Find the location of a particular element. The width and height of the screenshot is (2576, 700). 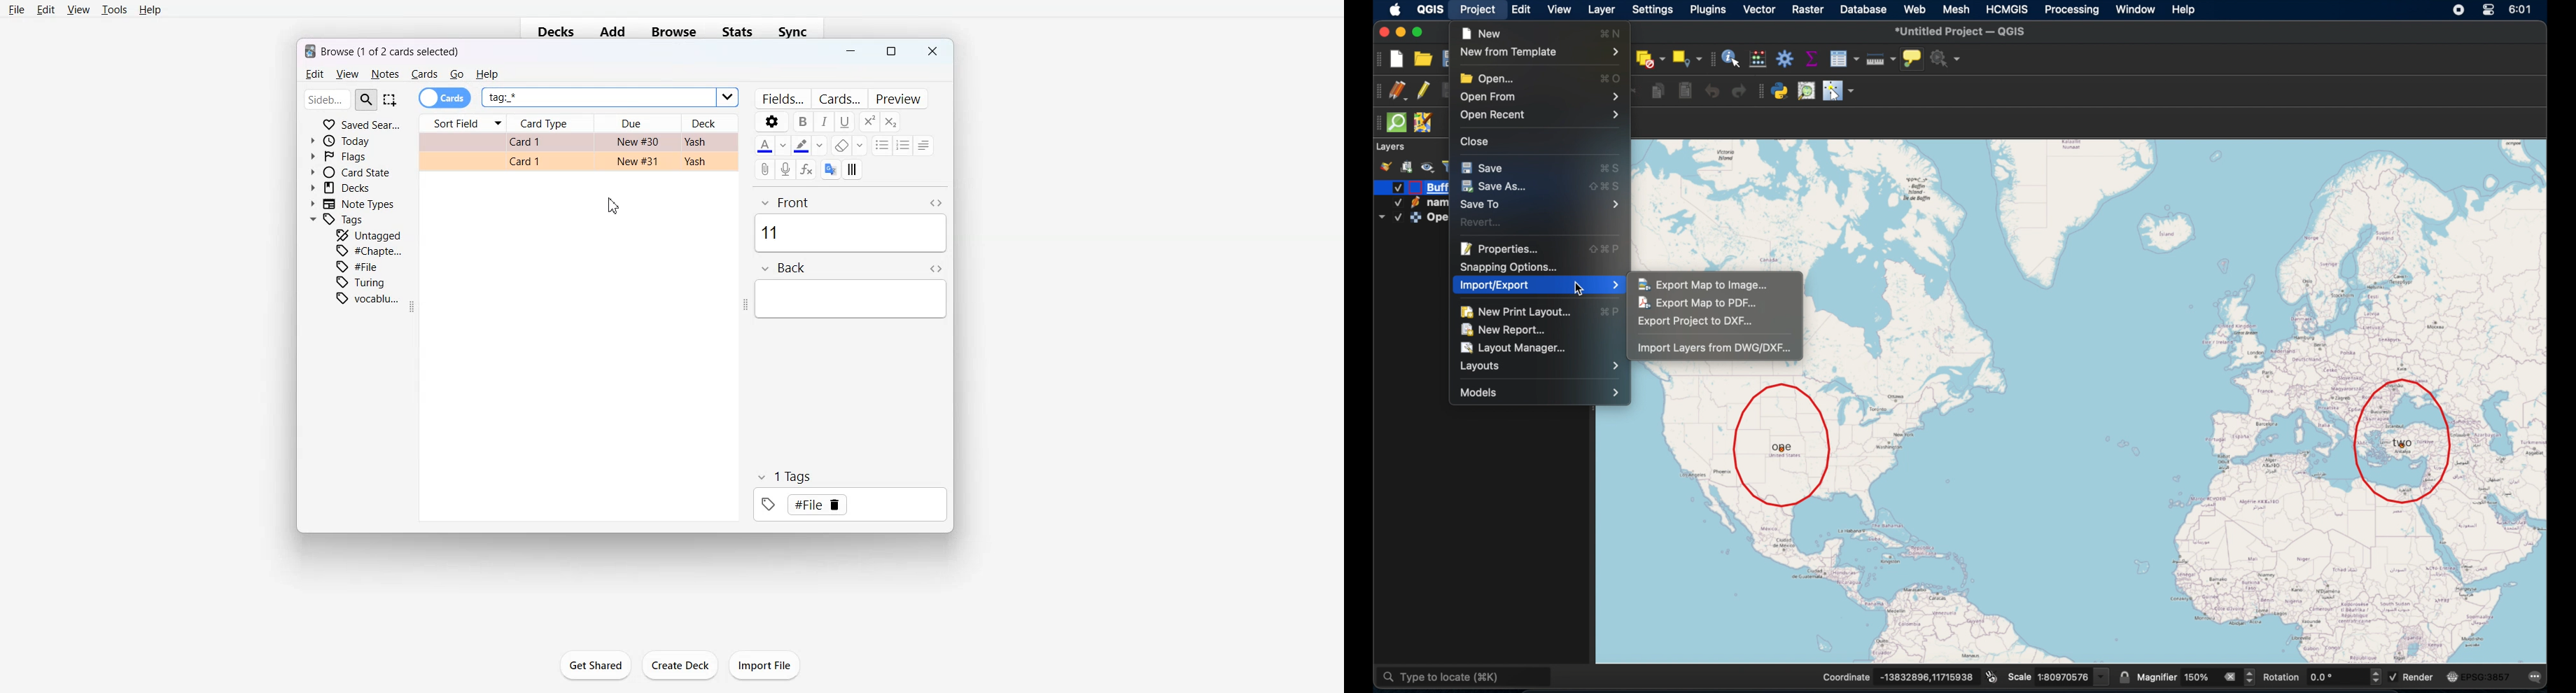

open field calculator is located at coordinates (1759, 58).